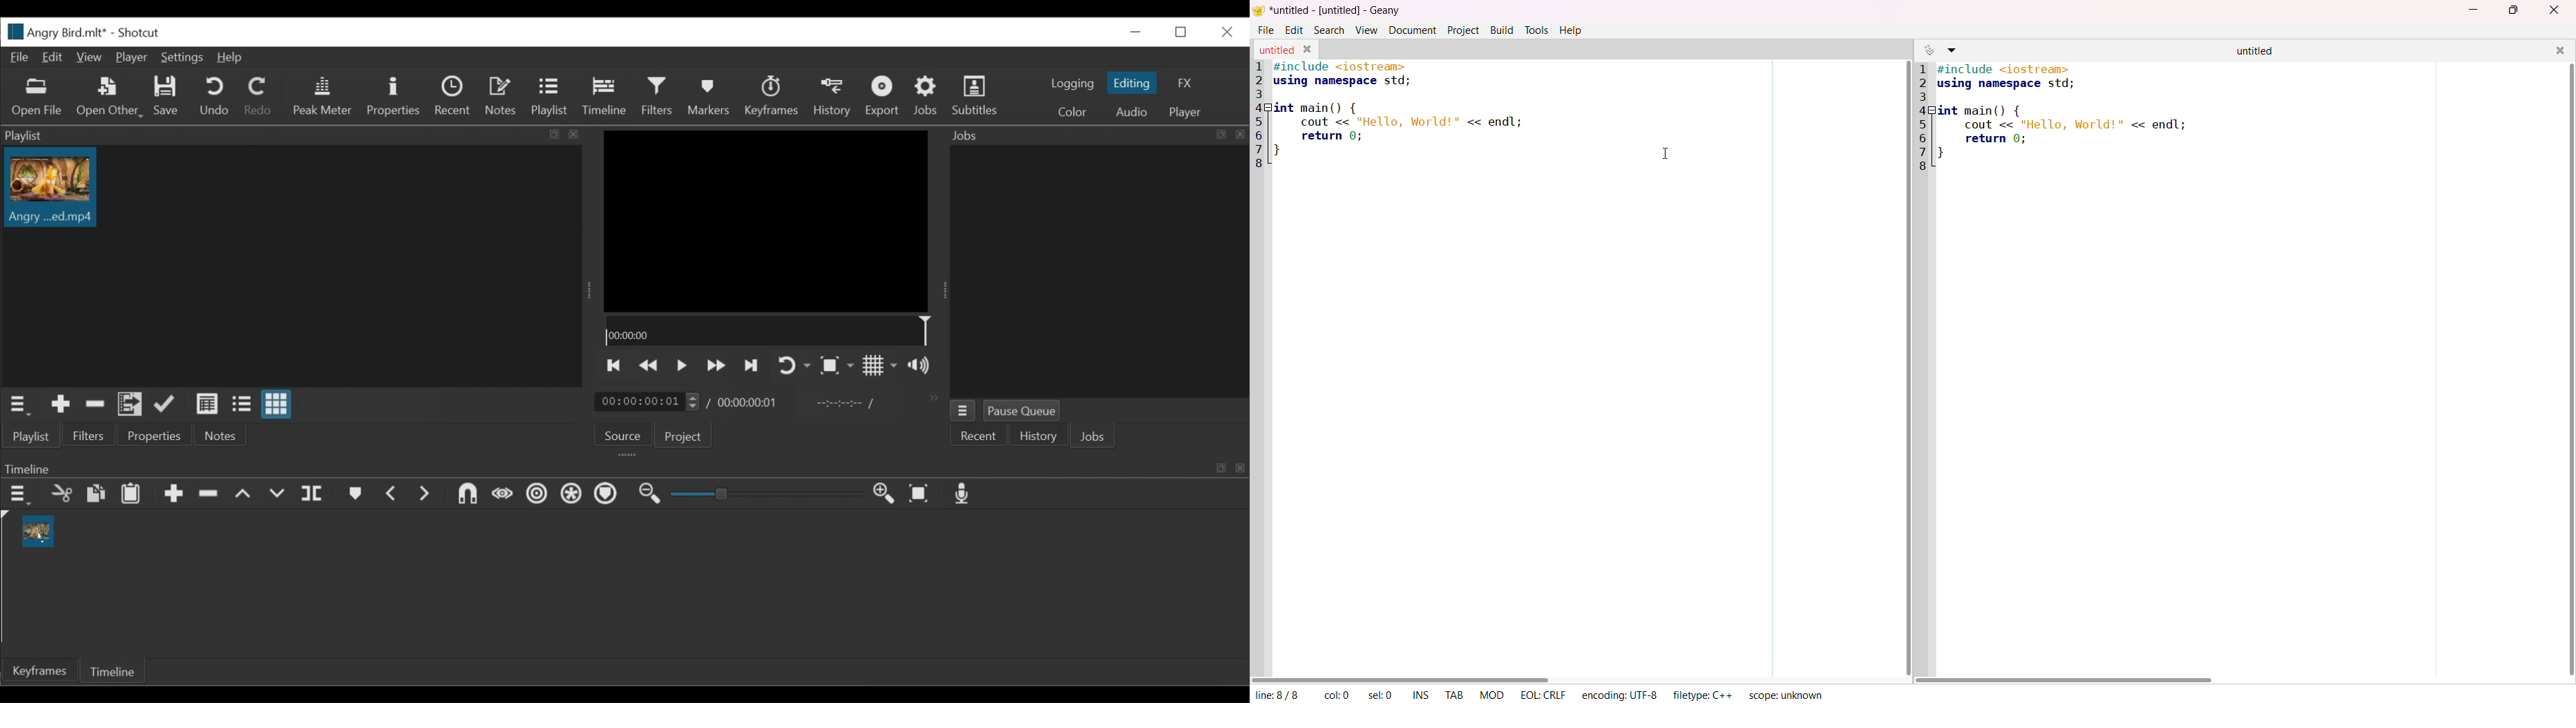 The image size is (2576, 728). Describe the element at coordinates (56, 191) in the screenshot. I see `Clip ` at that location.